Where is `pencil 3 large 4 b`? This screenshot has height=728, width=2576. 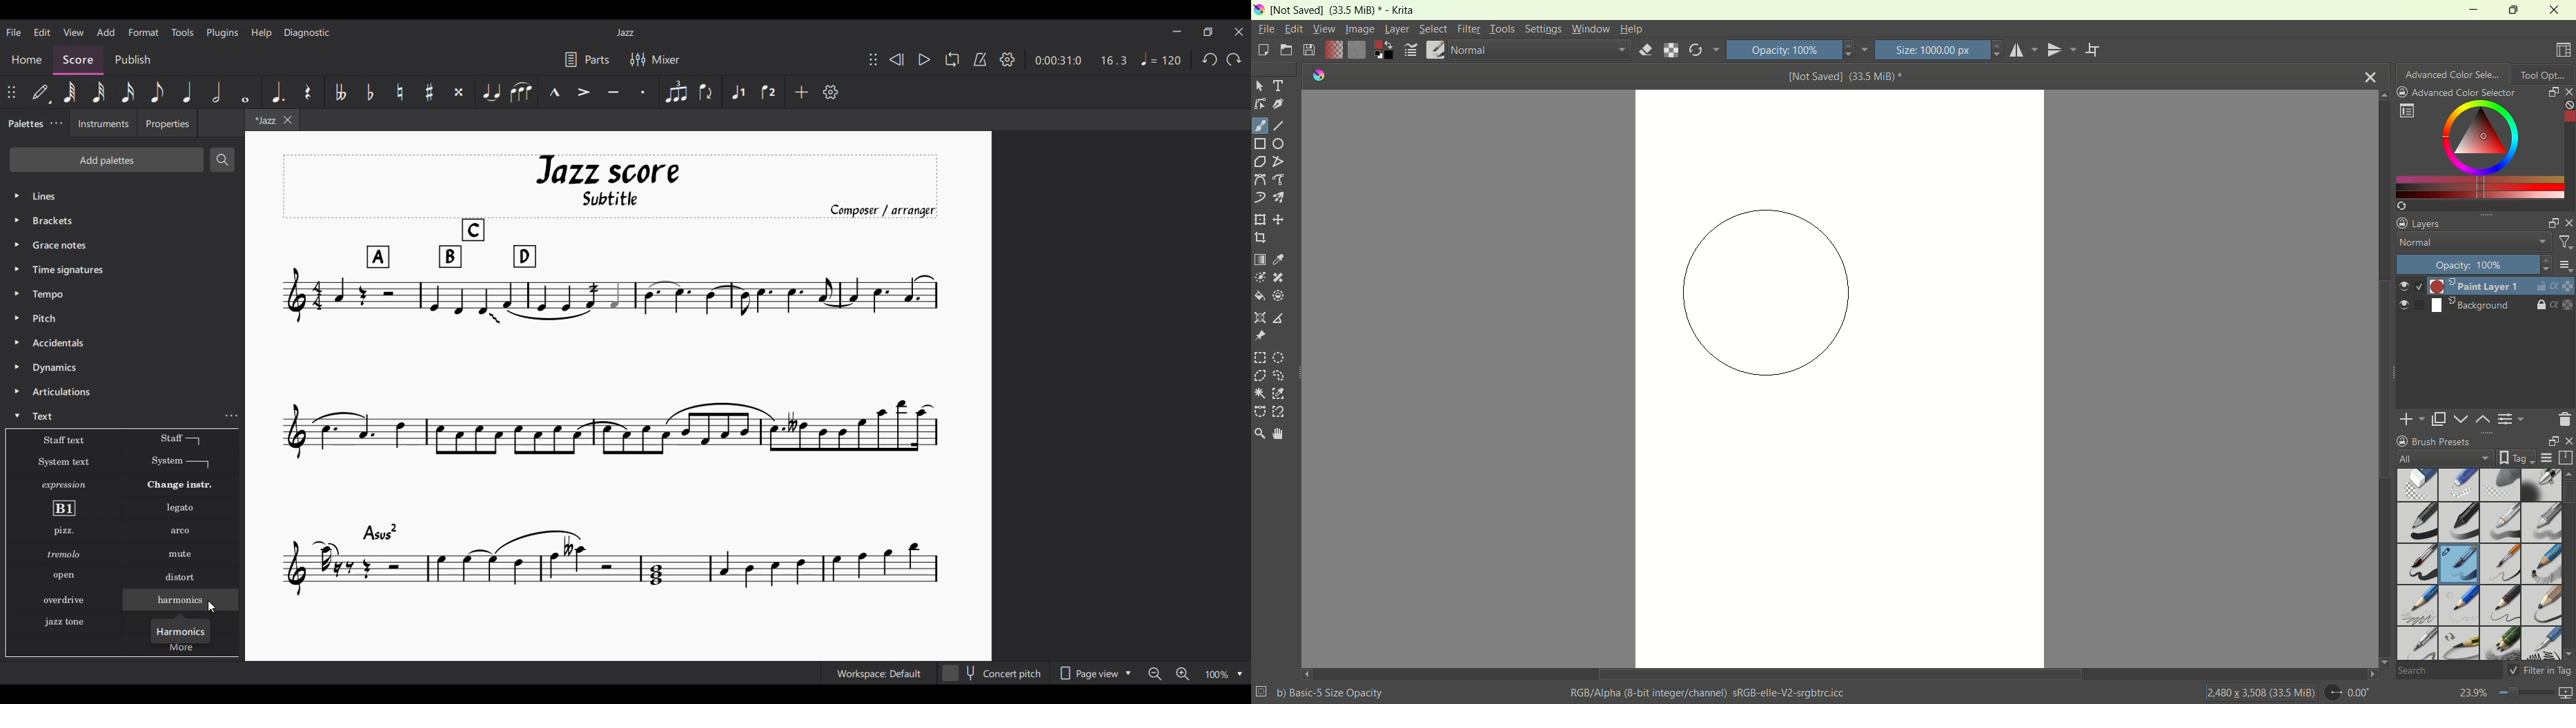
pencil 3 large 4 b is located at coordinates (2541, 603).